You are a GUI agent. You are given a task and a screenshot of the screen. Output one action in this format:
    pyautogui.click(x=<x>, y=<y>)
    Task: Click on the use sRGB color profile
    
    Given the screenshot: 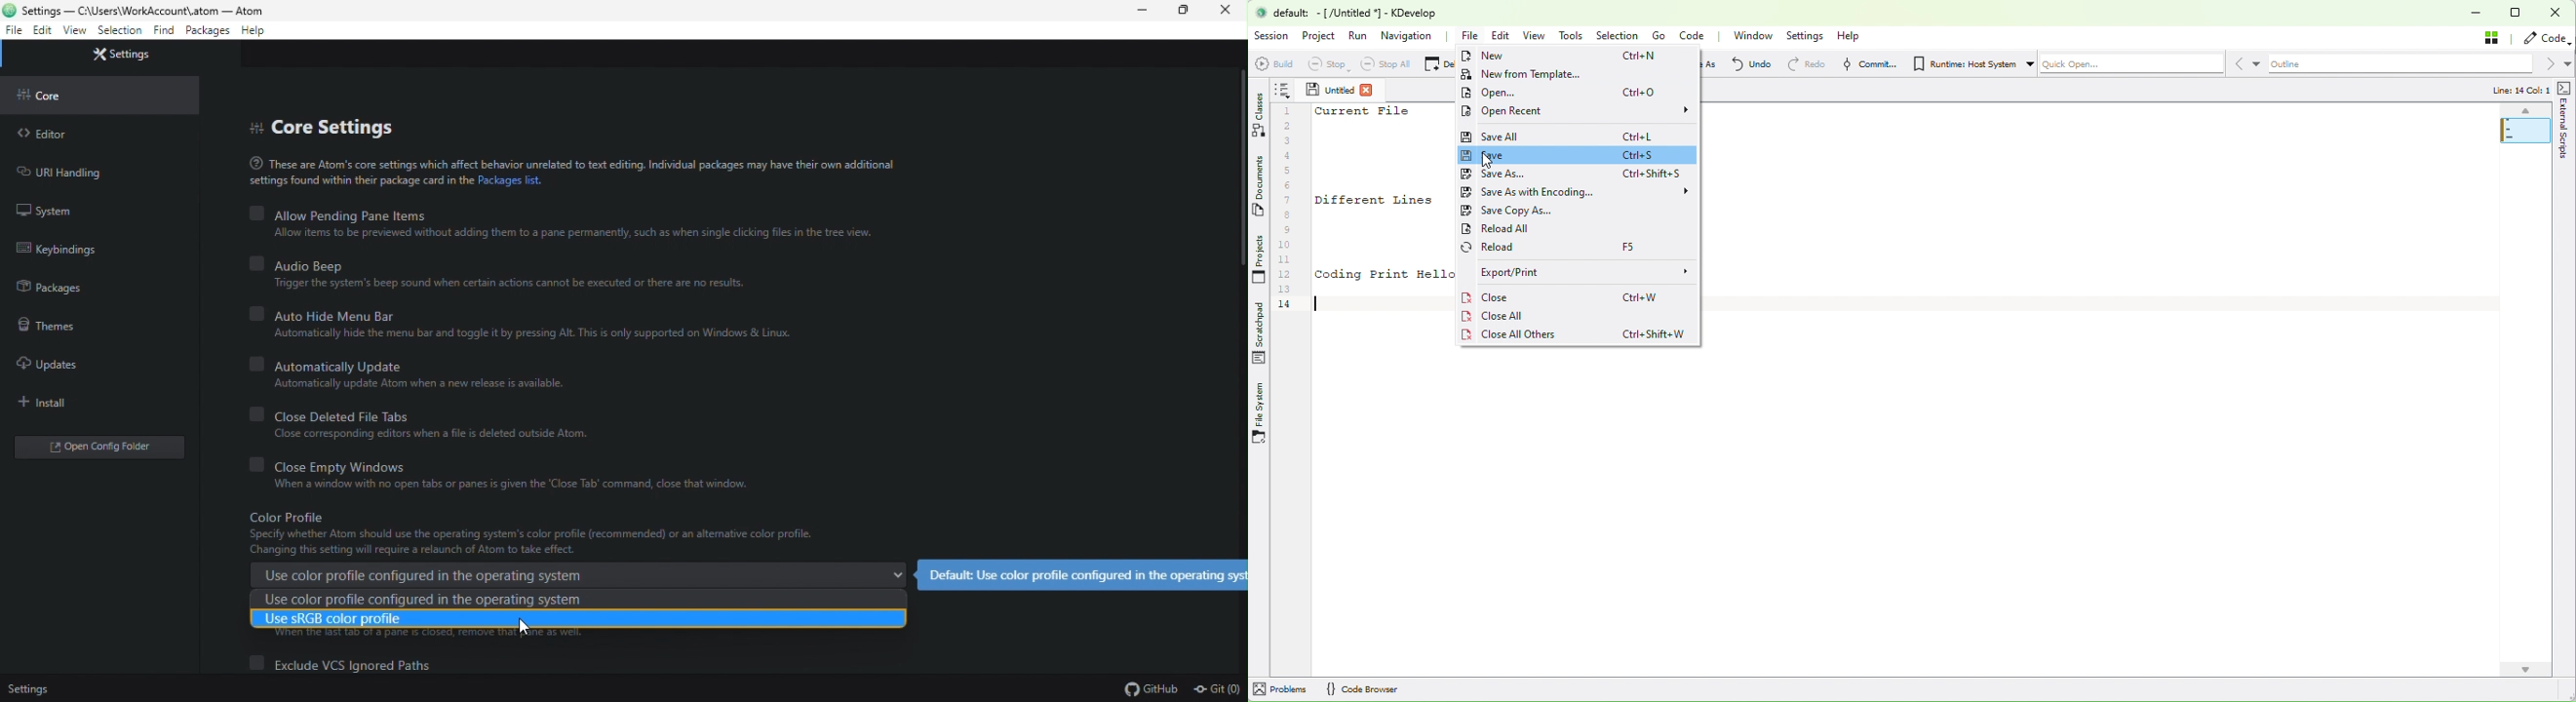 What is the action you would take?
    pyautogui.click(x=576, y=618)
    